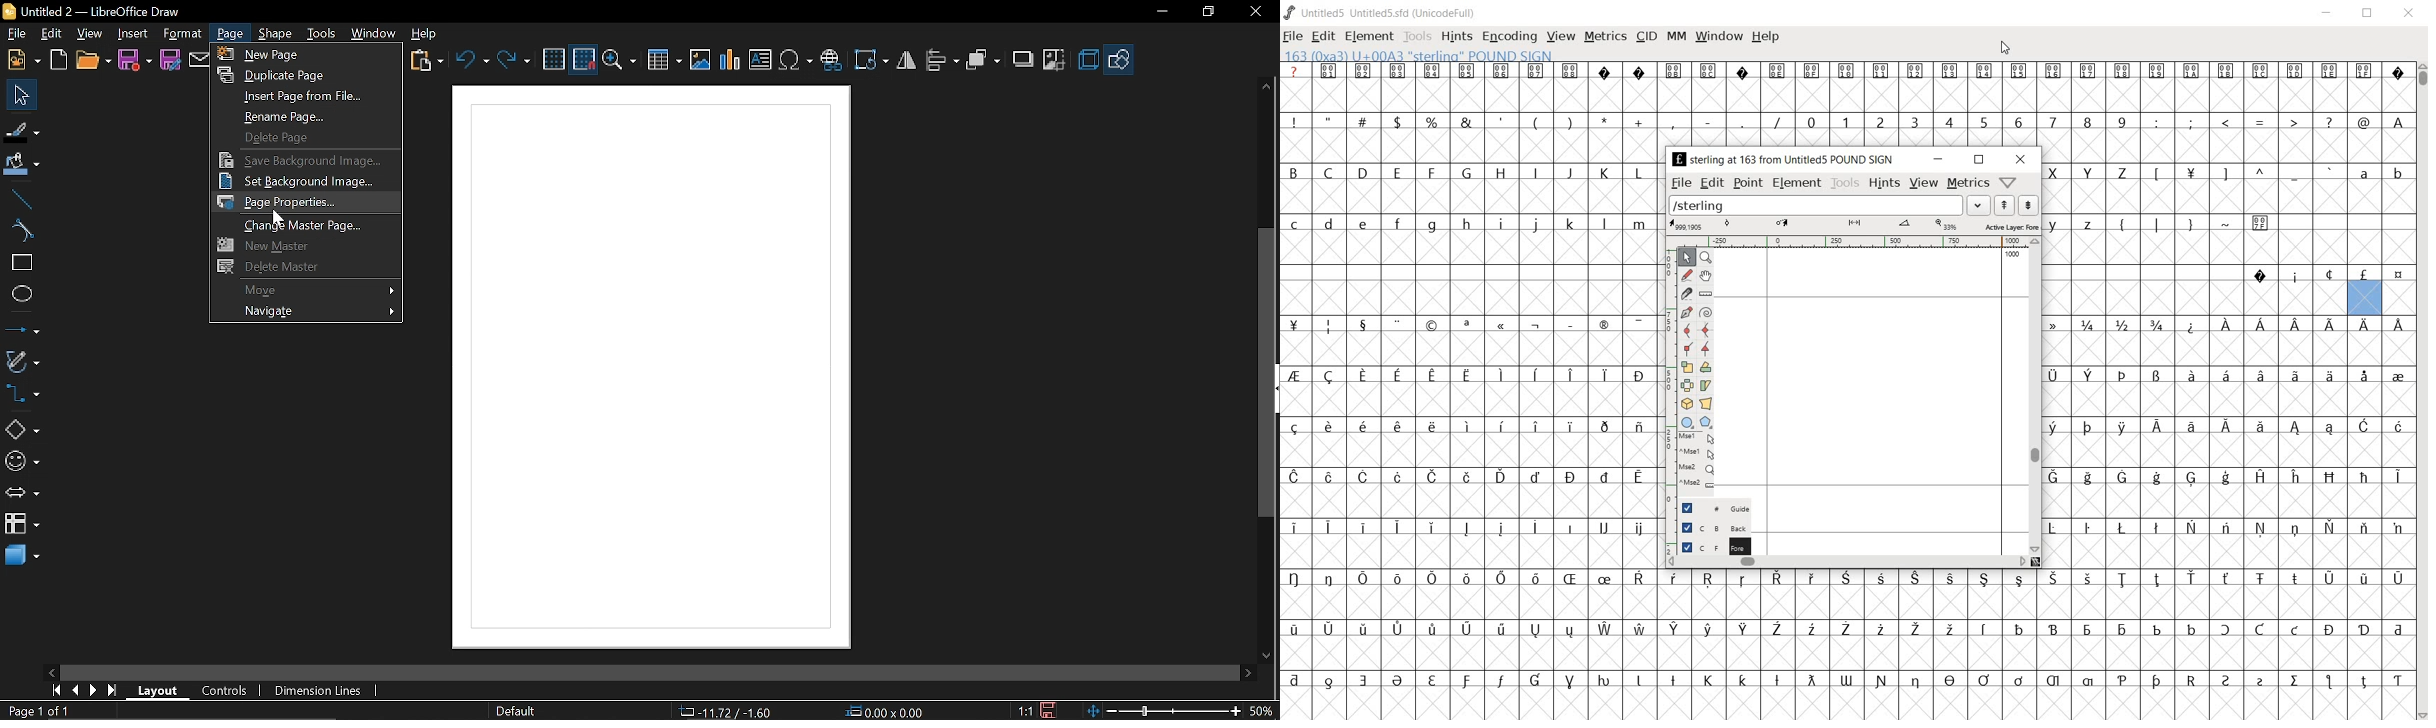 This screenshot has width=2436, height=728. I want to click on Cursor, so click(277, 219).